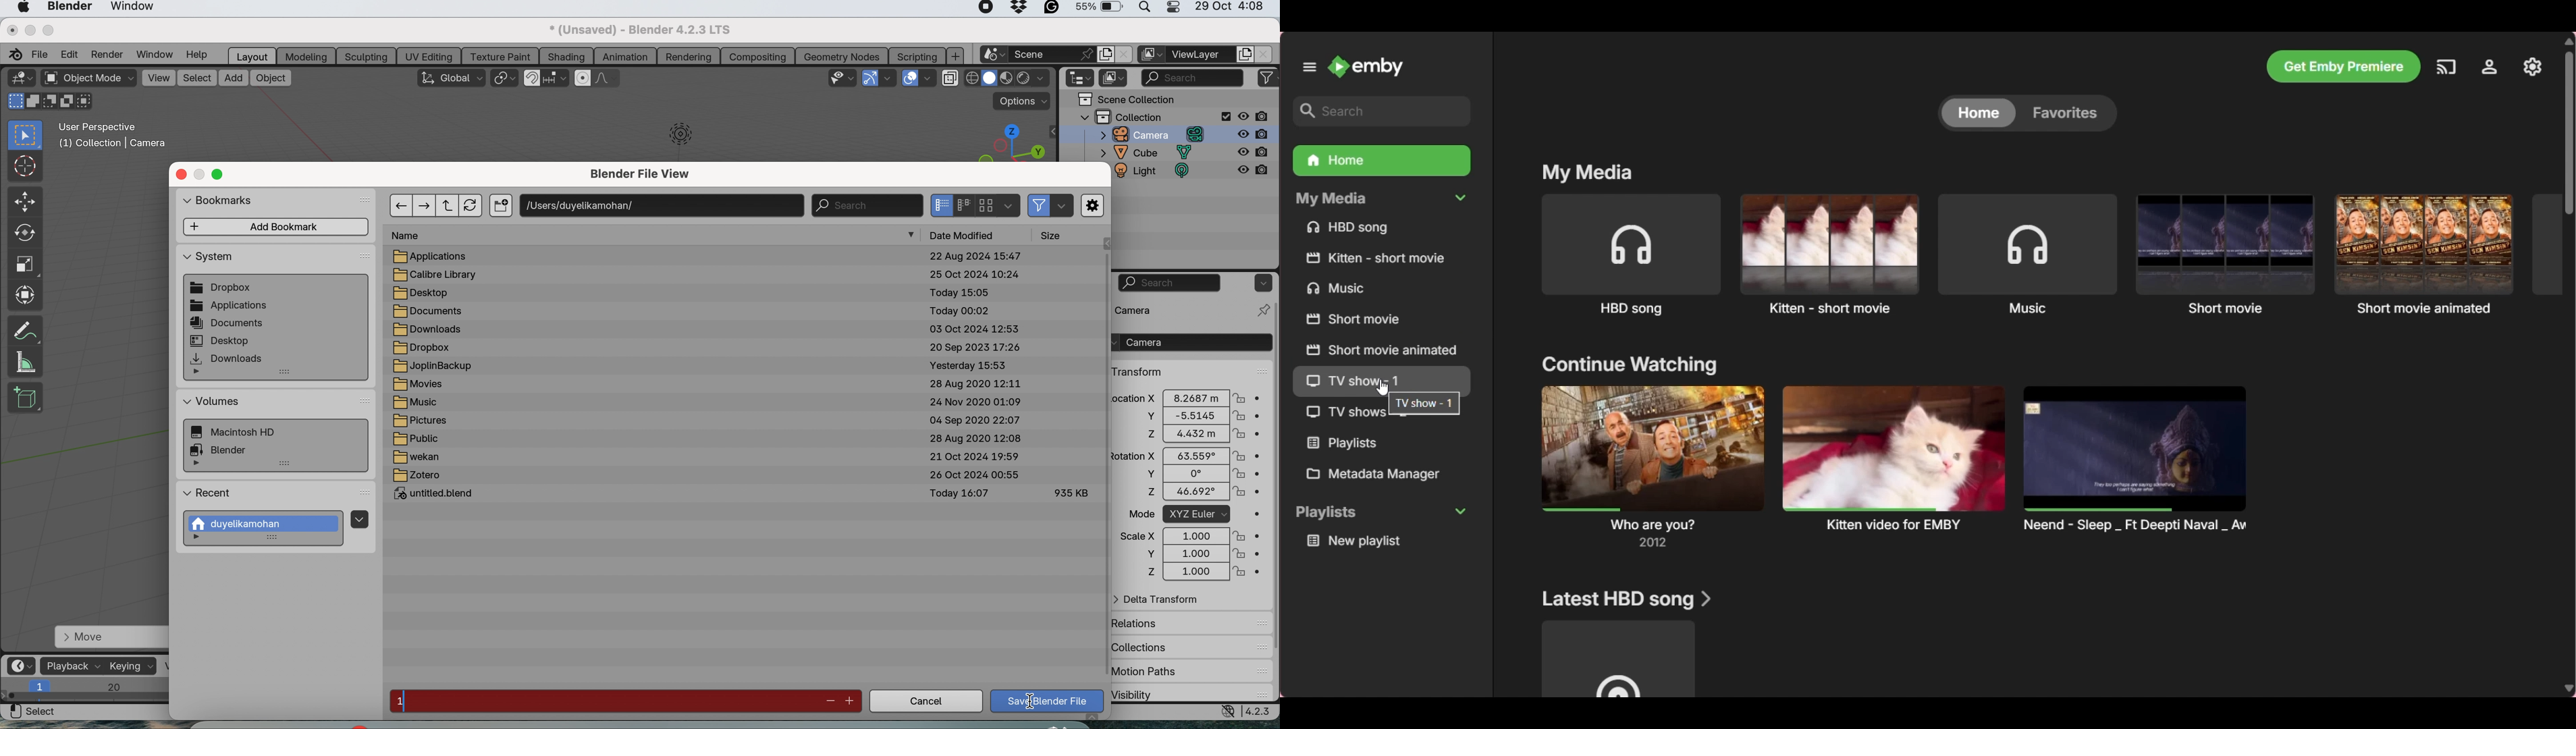  I want to click on visibility, so click(1160, 694).